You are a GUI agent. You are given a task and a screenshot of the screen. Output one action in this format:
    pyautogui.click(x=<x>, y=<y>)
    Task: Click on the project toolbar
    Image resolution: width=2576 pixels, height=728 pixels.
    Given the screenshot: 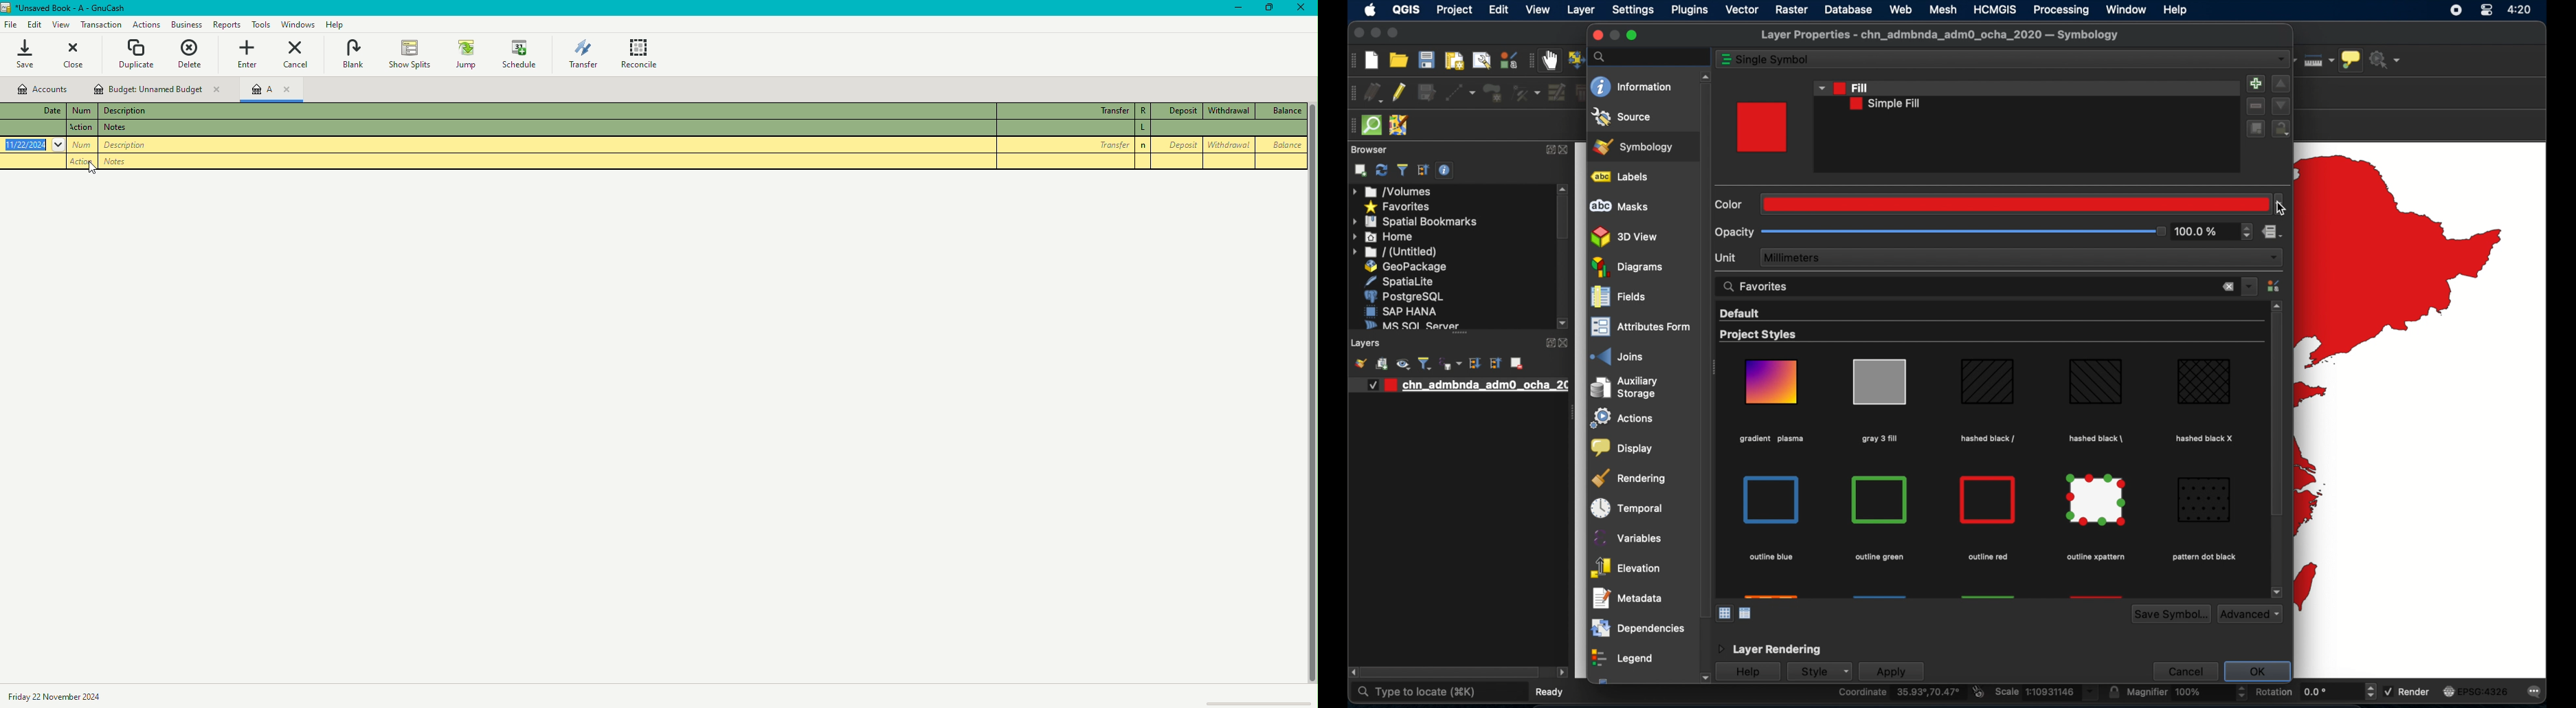 What is the action you would take?
    pyautogui.click(x=1351, y=60)
    